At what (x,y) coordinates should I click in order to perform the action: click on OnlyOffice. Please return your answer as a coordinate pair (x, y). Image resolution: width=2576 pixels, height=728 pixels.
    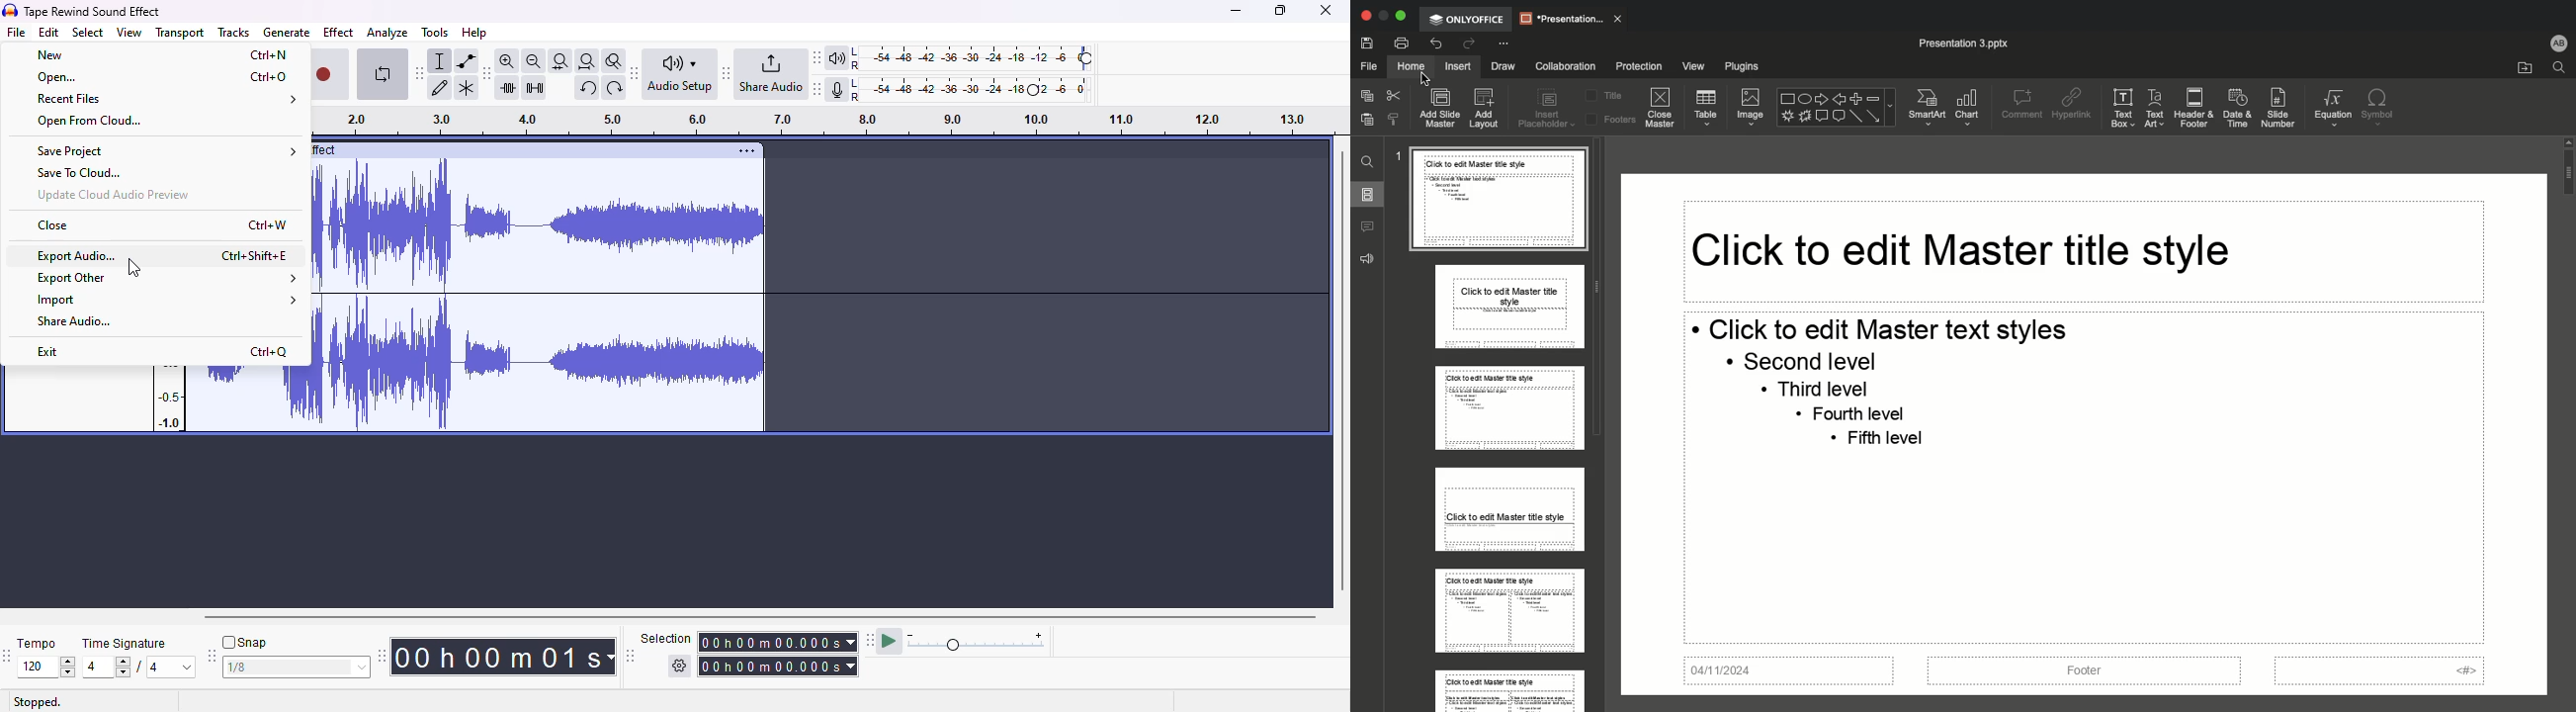
    Looking at the image, I should click on (1469, 19).